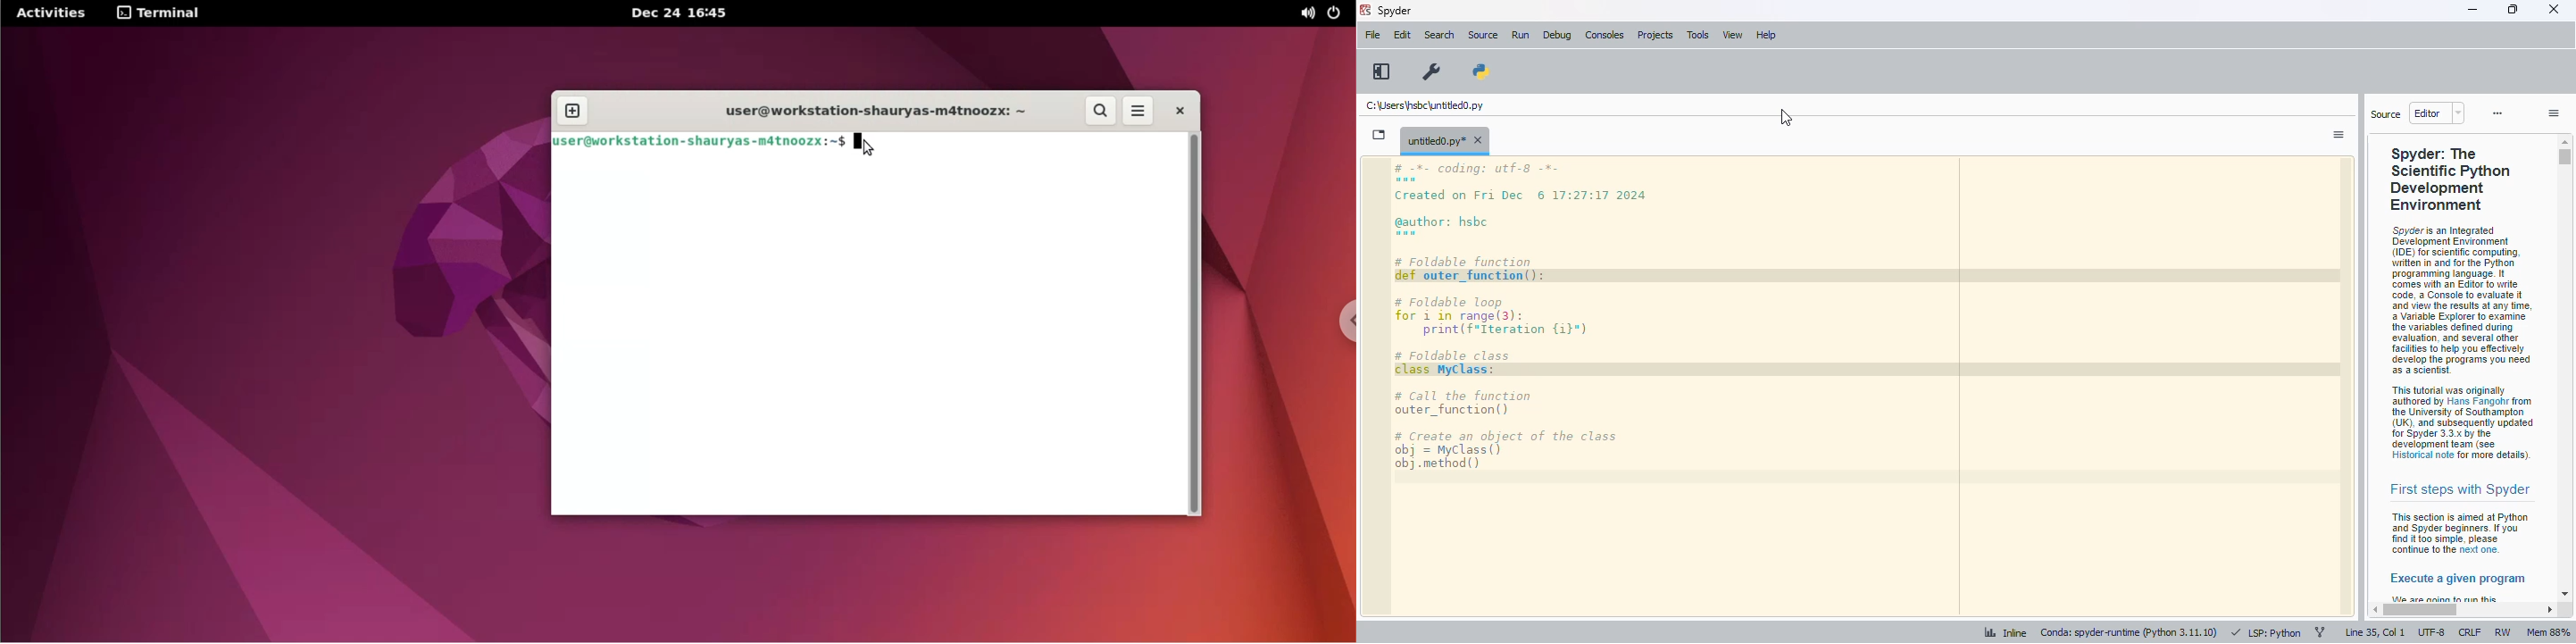 This screenshot has width=2576, height=644. Describe the element at coordinates (1372, 34) in the screenshot. I see `file` at that location.